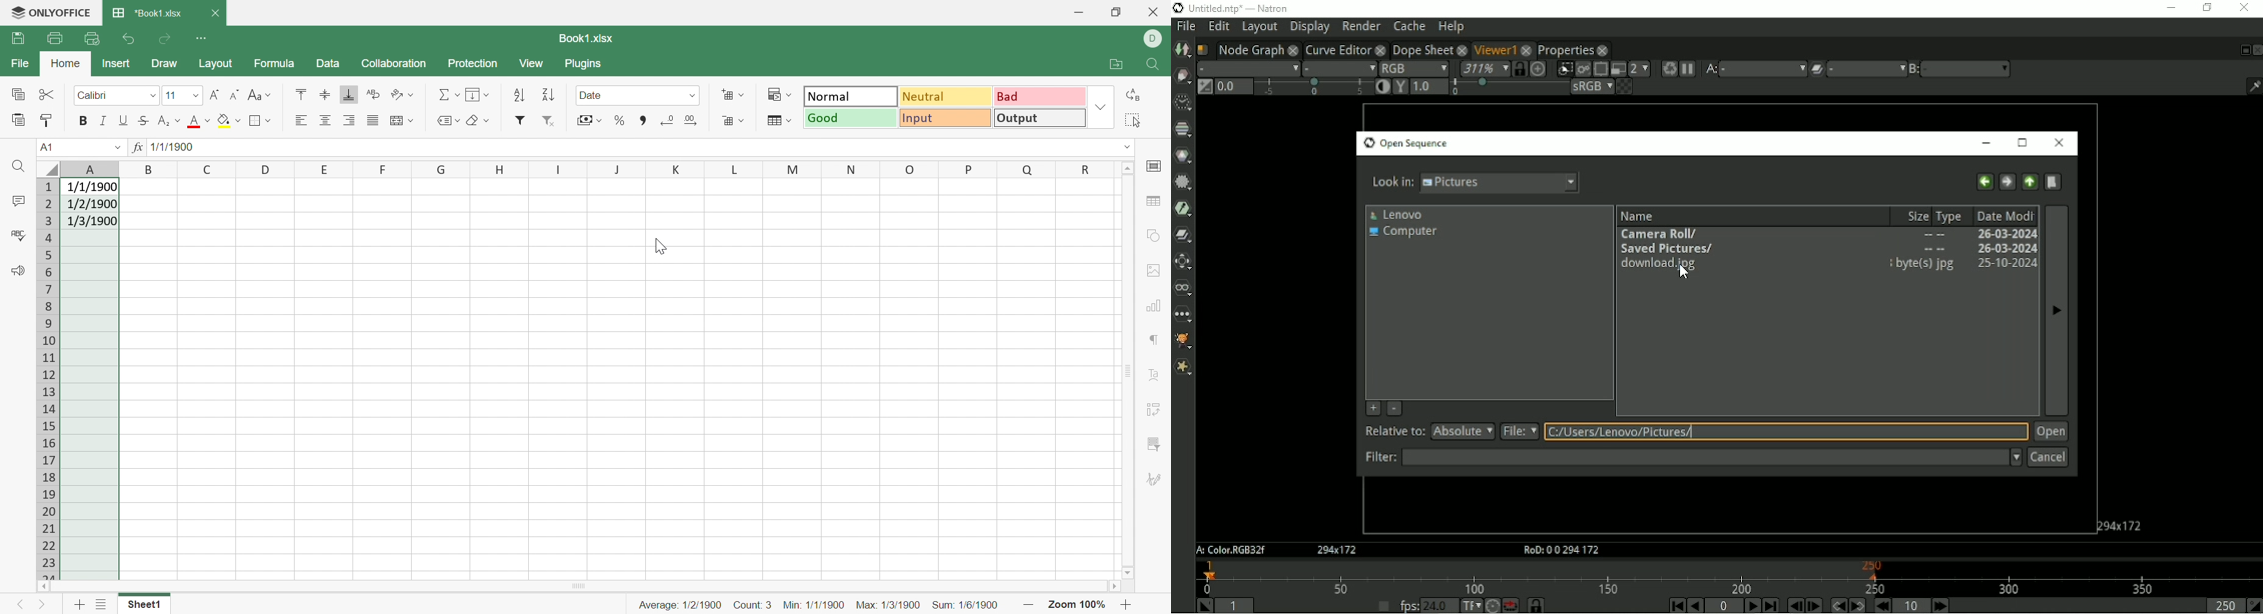 The width and height of the screenshot is (2268, 616). I want to click on Zoom 100%, so click(1078, 606).